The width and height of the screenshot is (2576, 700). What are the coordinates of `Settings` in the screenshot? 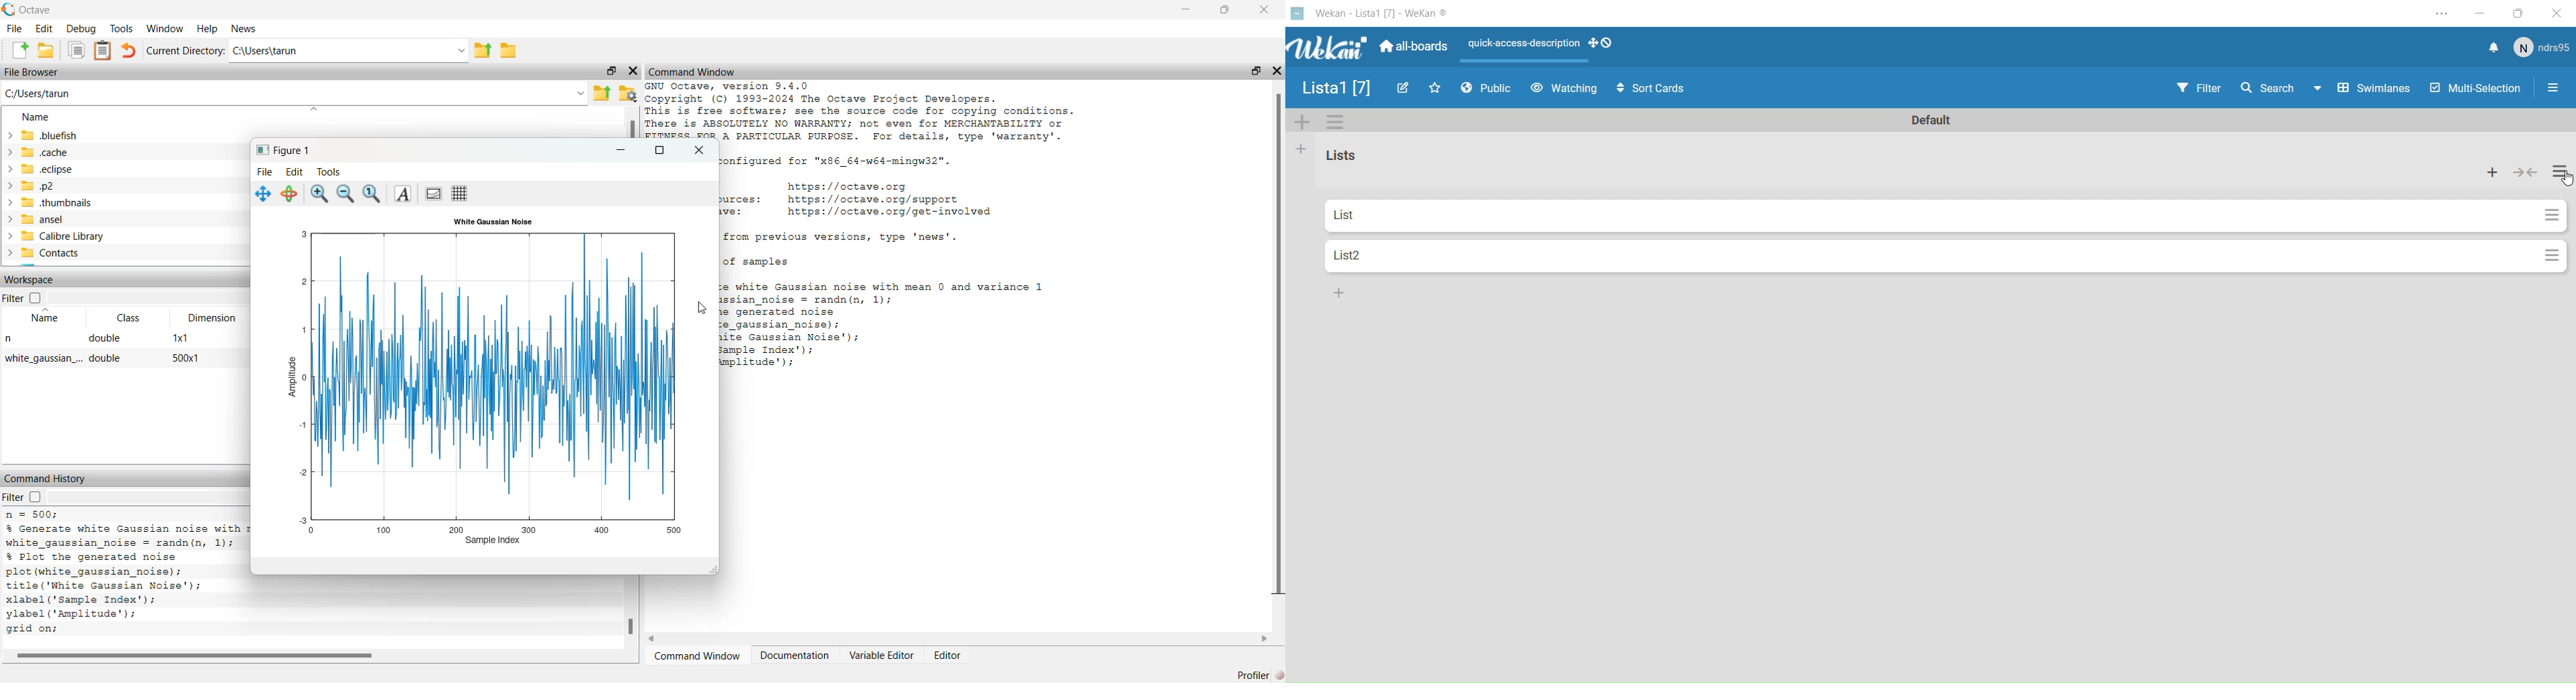 It's located at (1340, 122).